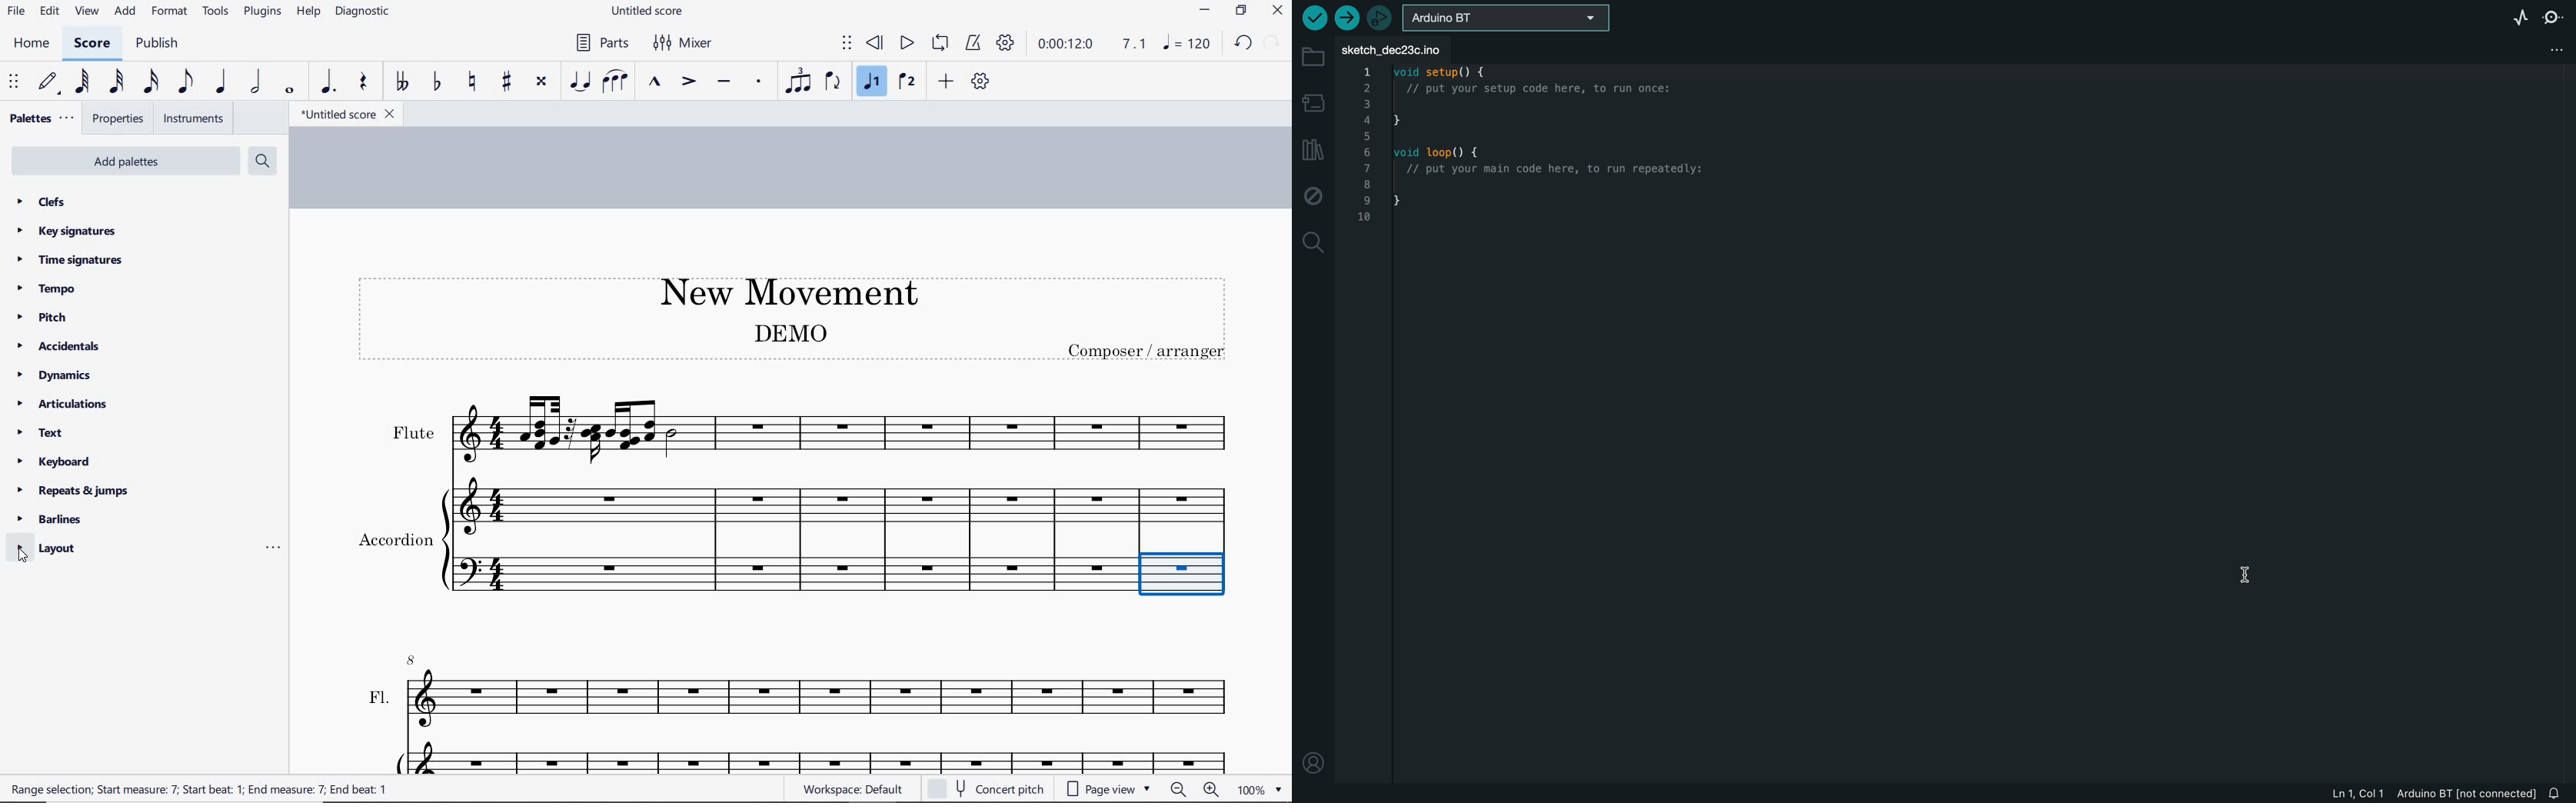 The width and height of the screenshot is (2576, 812). I want to click on playback time, so click(1066, 44).